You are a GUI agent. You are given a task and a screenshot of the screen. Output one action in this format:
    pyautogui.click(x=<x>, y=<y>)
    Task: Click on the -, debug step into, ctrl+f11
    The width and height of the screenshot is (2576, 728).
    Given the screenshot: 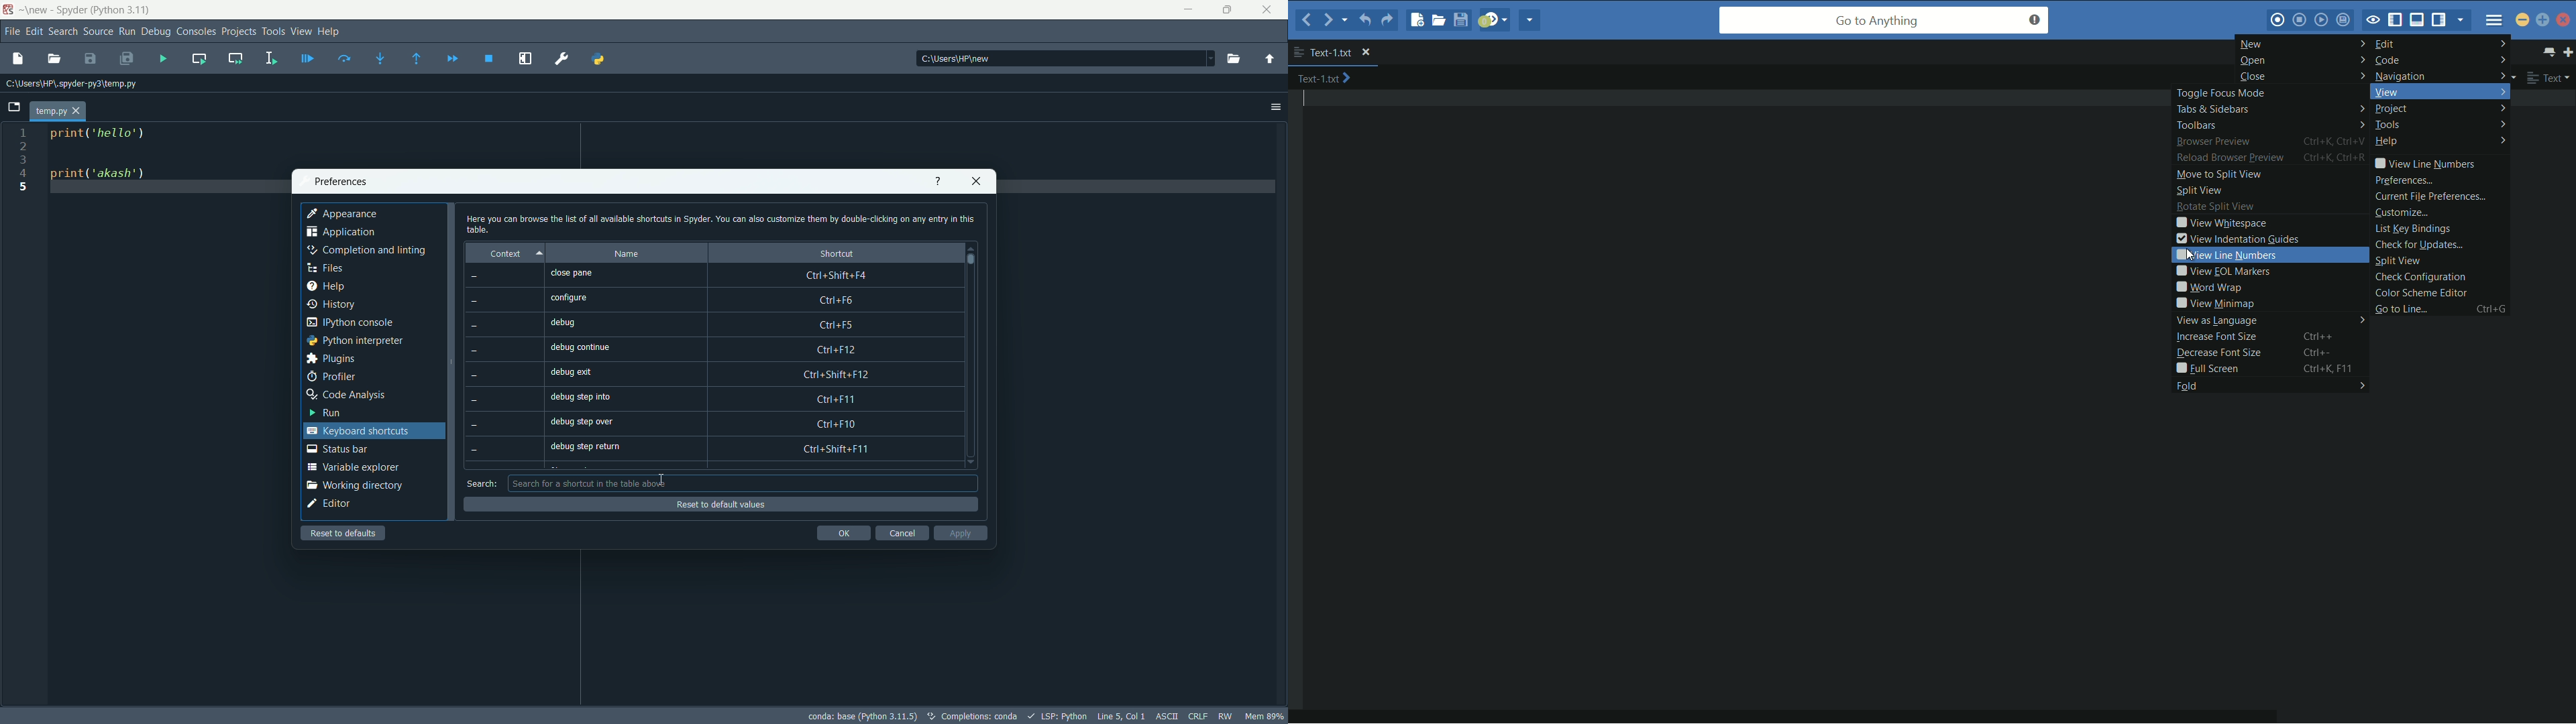 What is the action you would take?
    pyautogui.click(x=710, y=400)
    